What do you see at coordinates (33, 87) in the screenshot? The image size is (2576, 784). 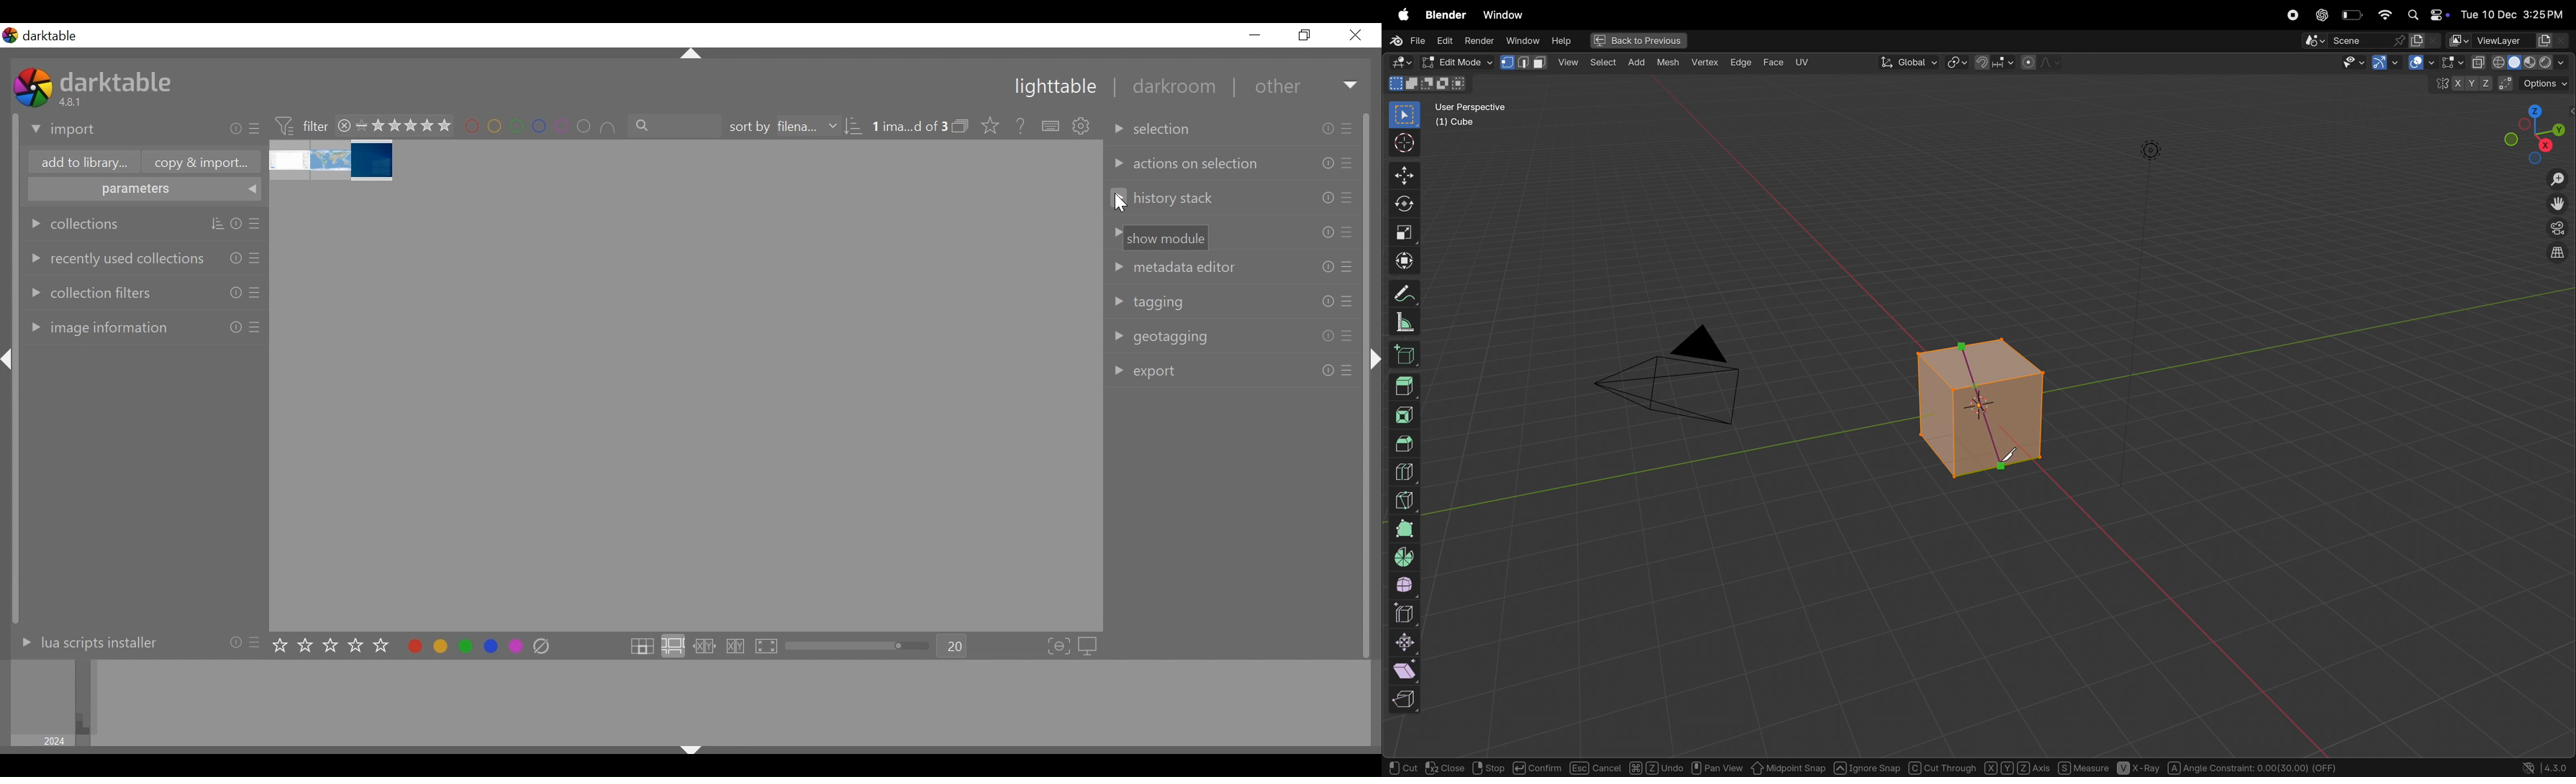 I see `logo` at bounding box center [33, 87].